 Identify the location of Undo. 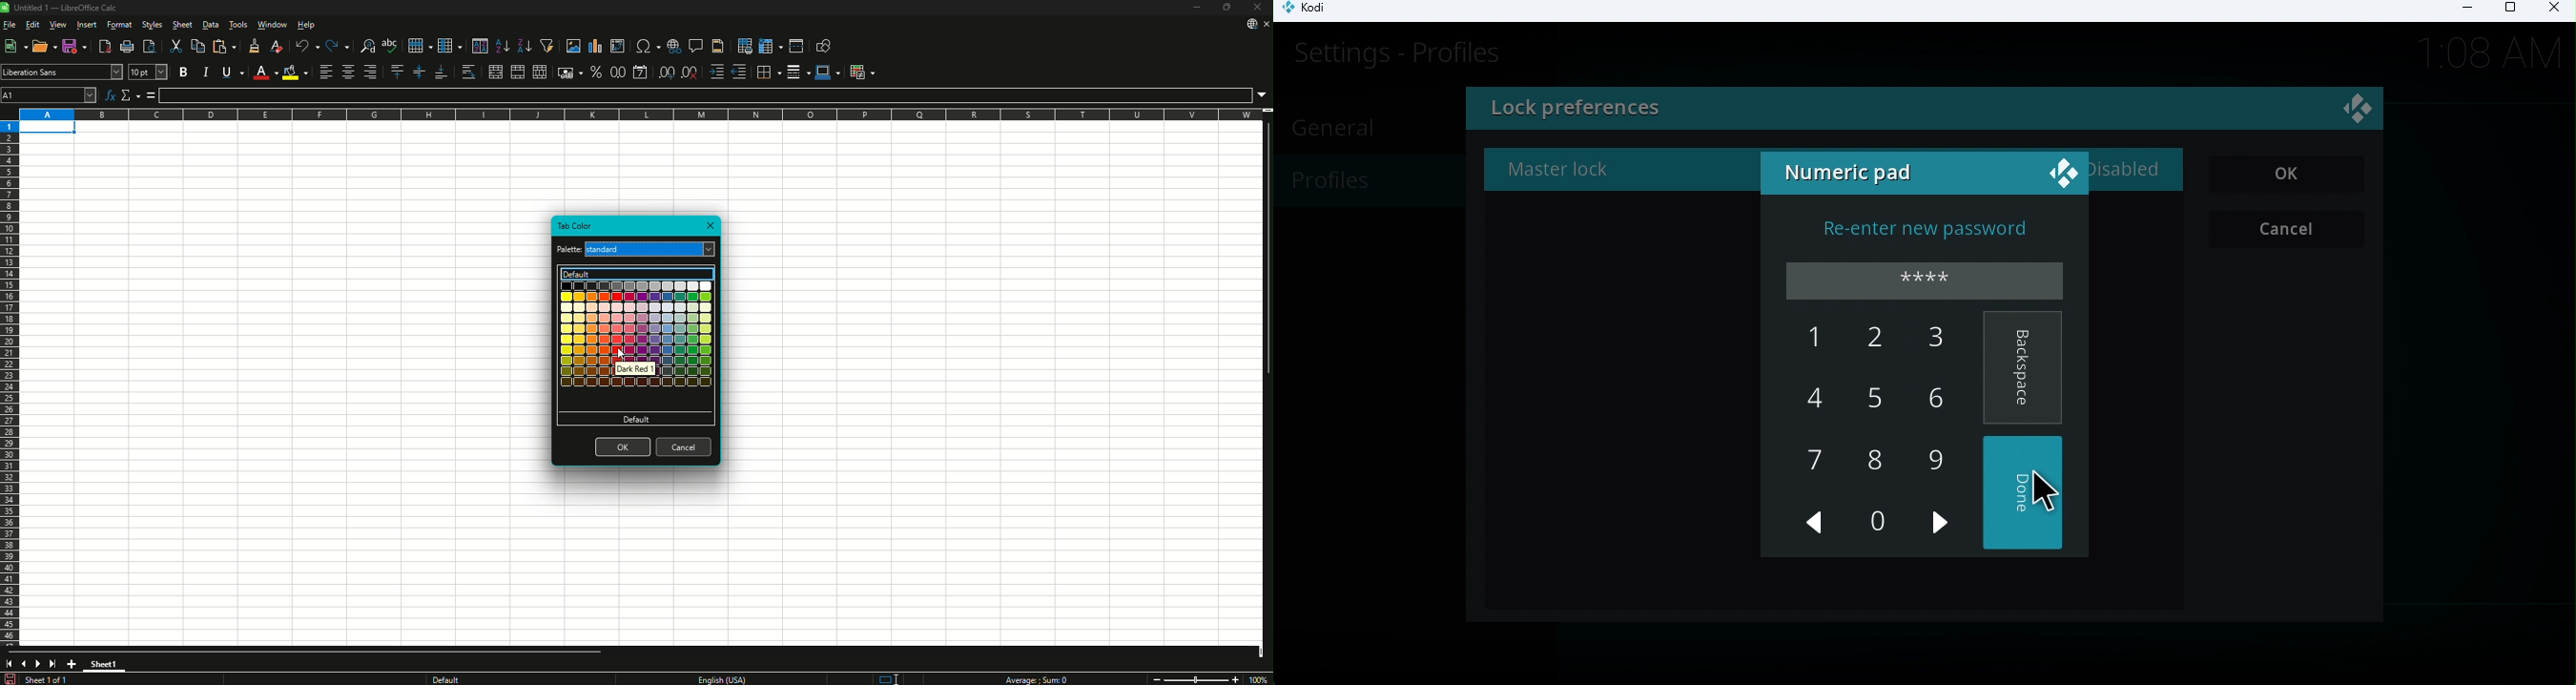
(308, 46).